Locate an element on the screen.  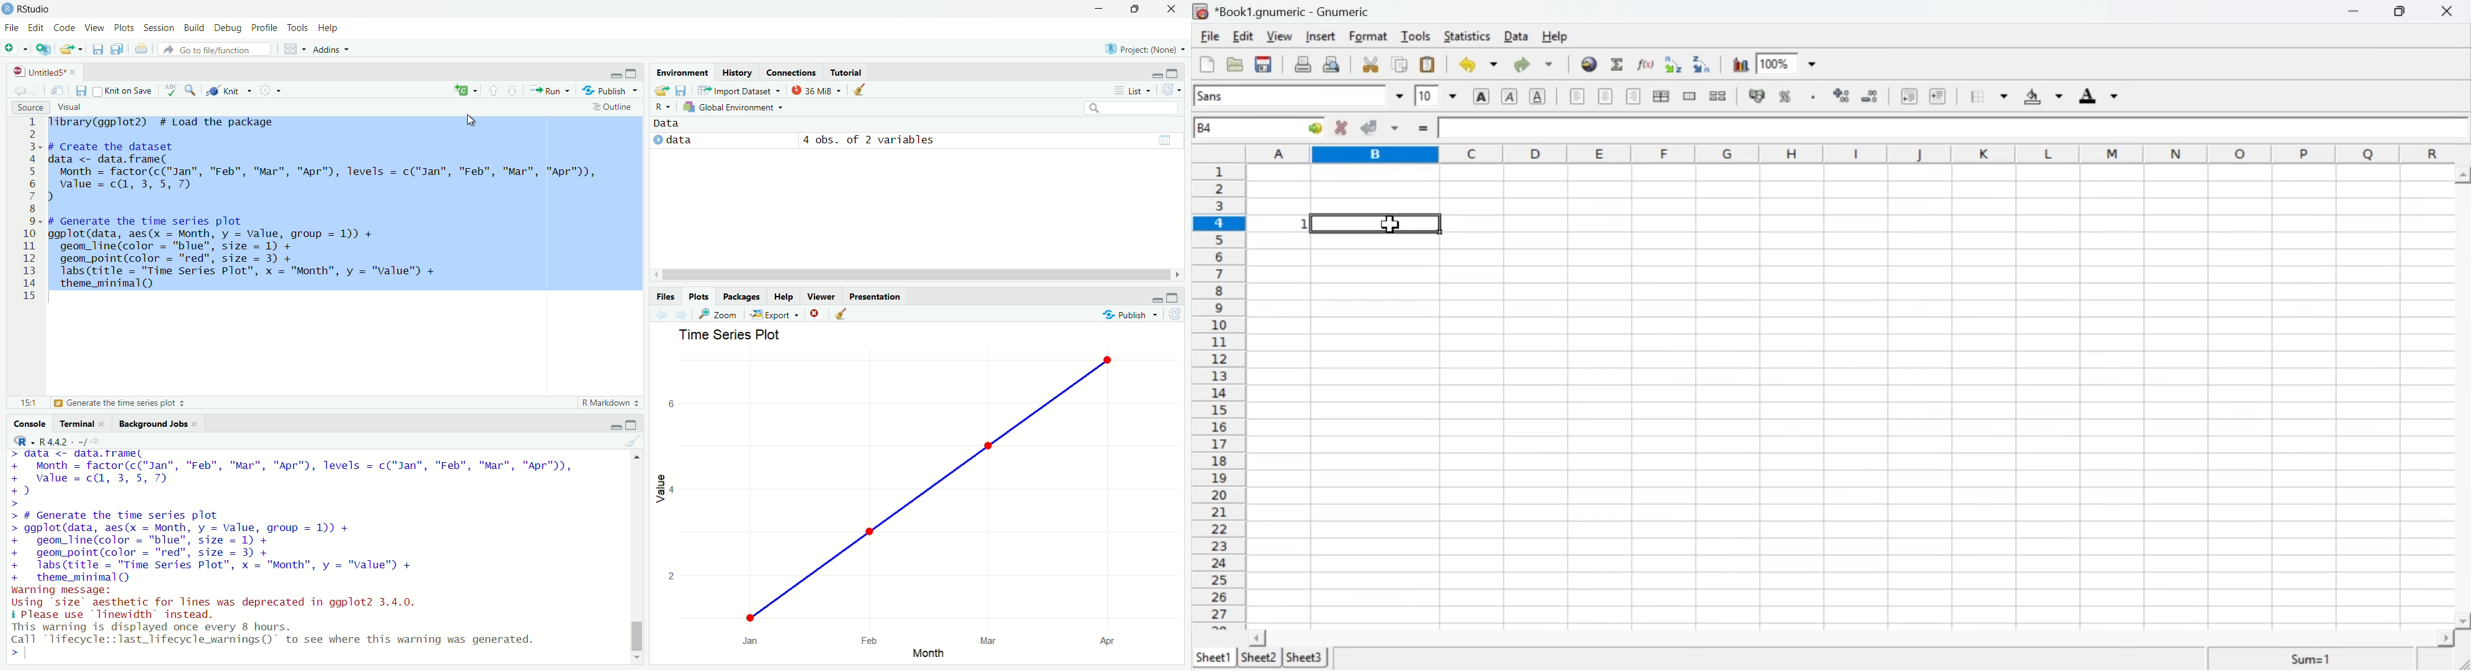
save current document is located at coordinates (82, 90).